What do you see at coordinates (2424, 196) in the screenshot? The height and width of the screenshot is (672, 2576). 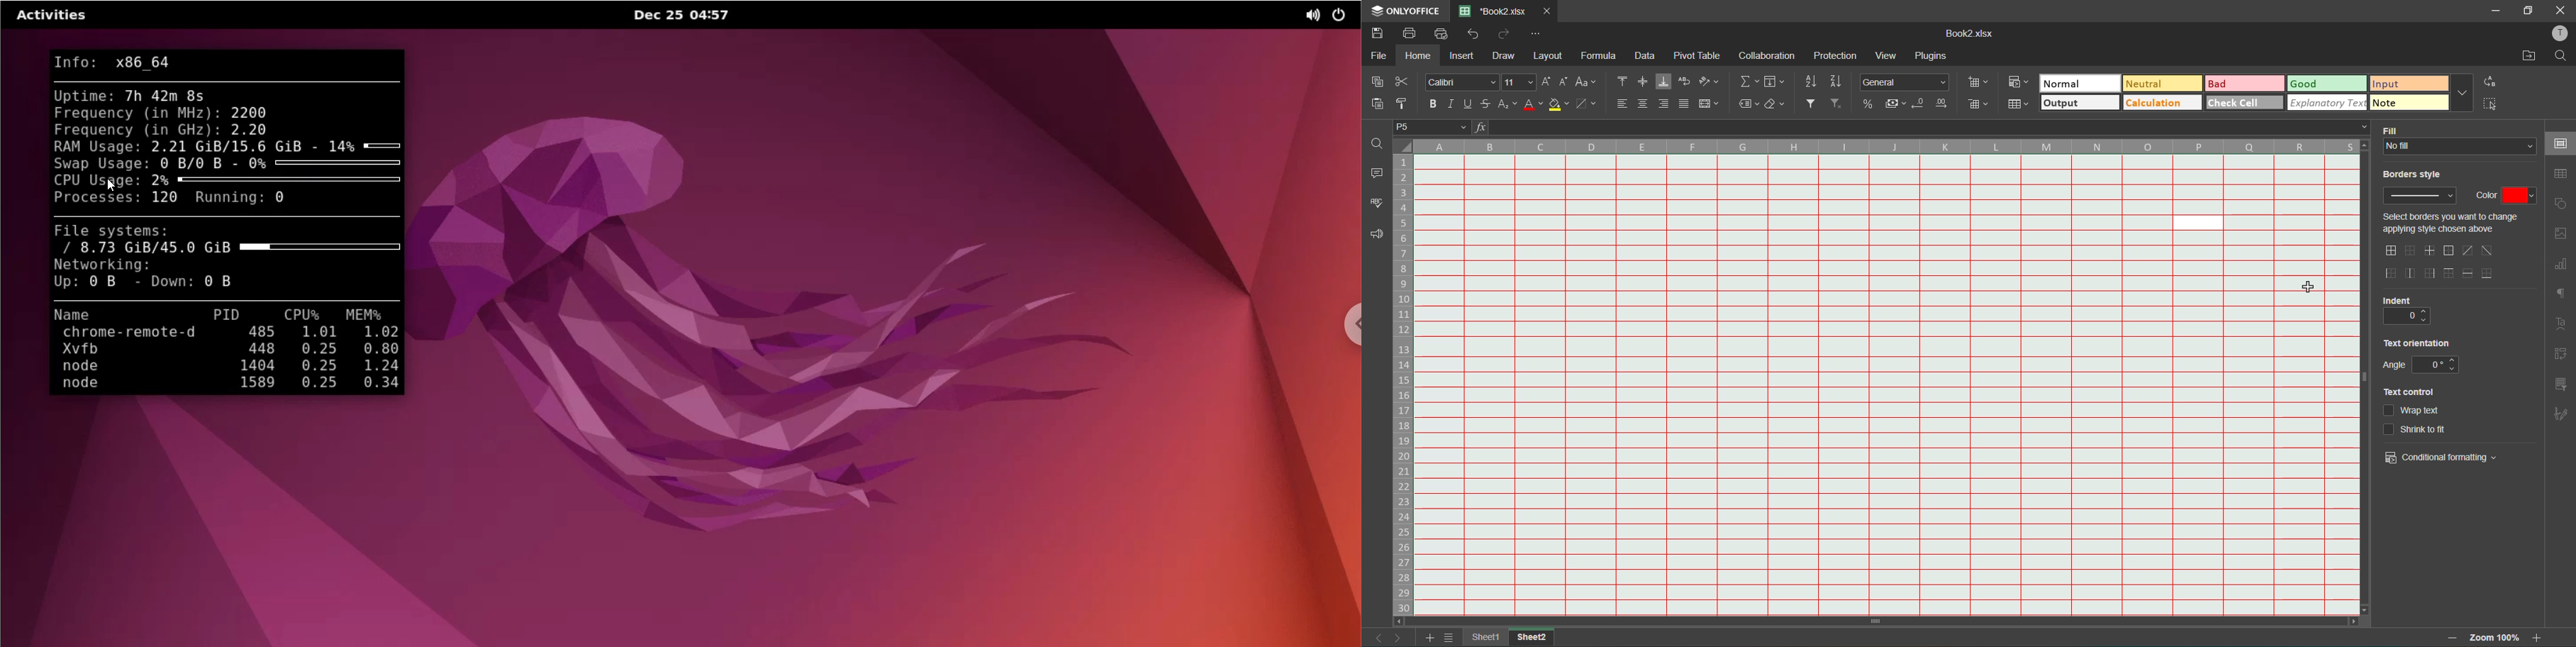 I see `borders style` at bounding box center [2424, 196].